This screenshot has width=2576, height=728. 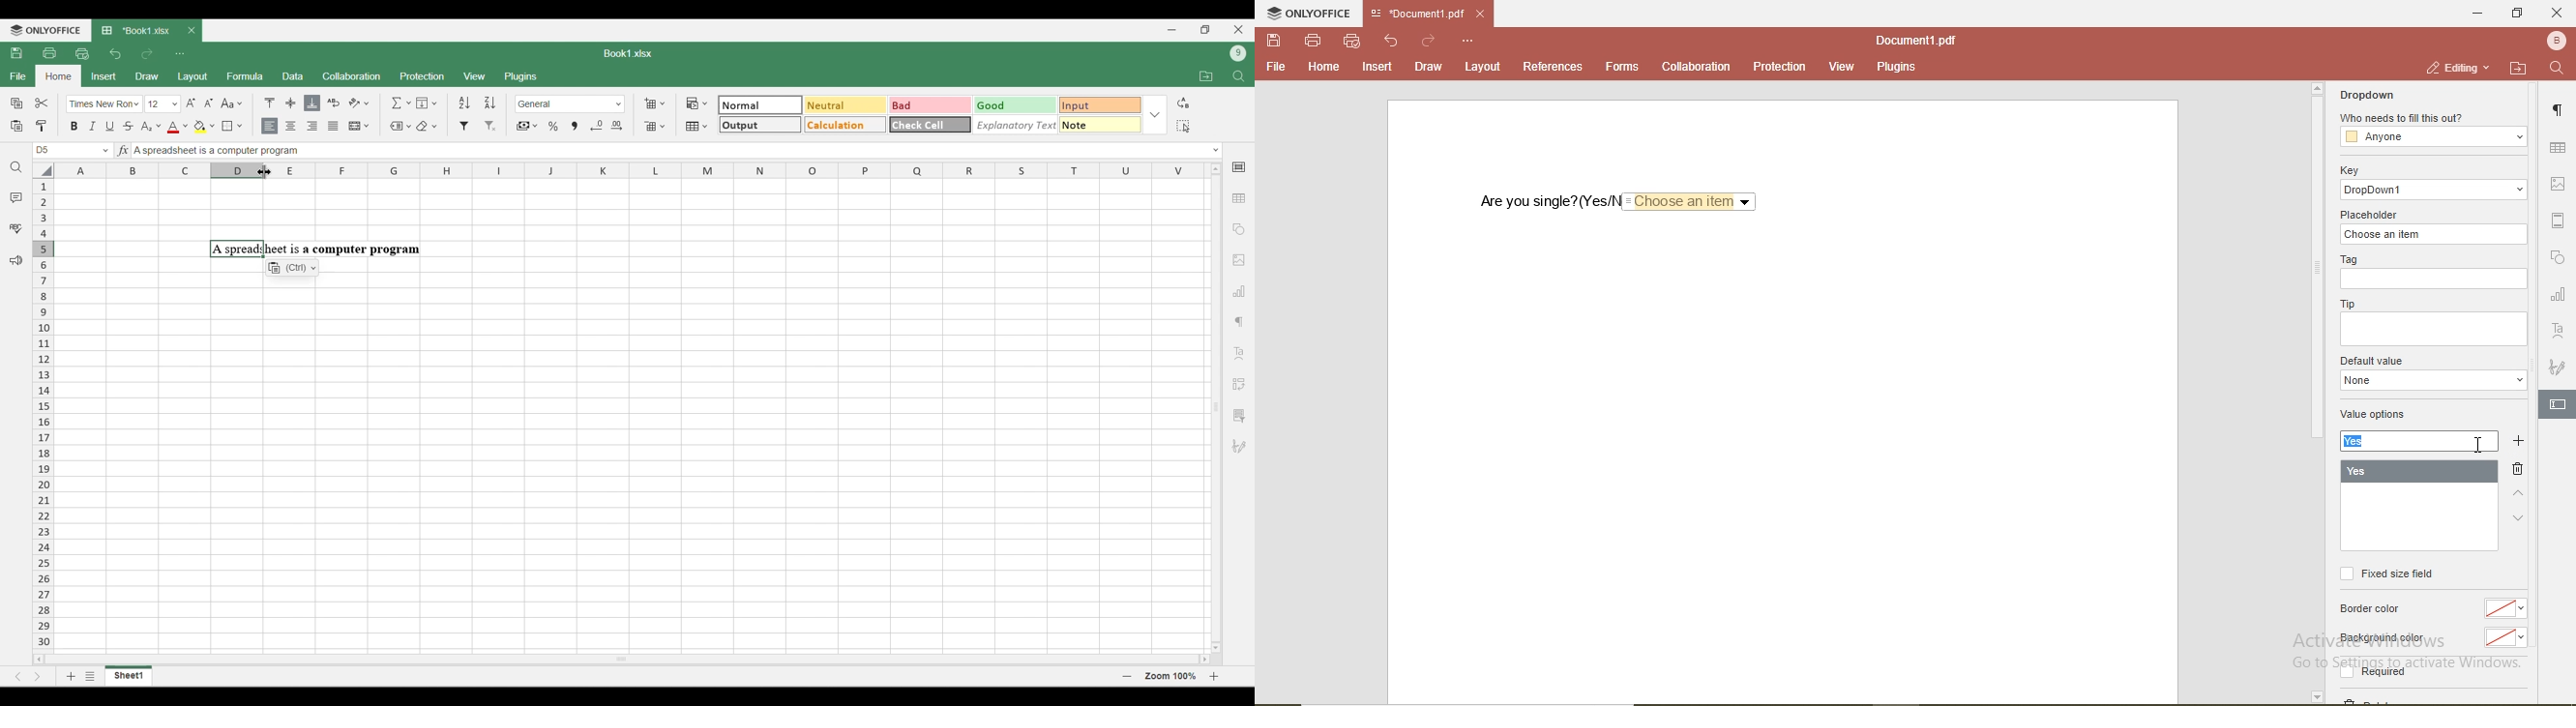 I want to click on Required, so click(x=2375, y=671).